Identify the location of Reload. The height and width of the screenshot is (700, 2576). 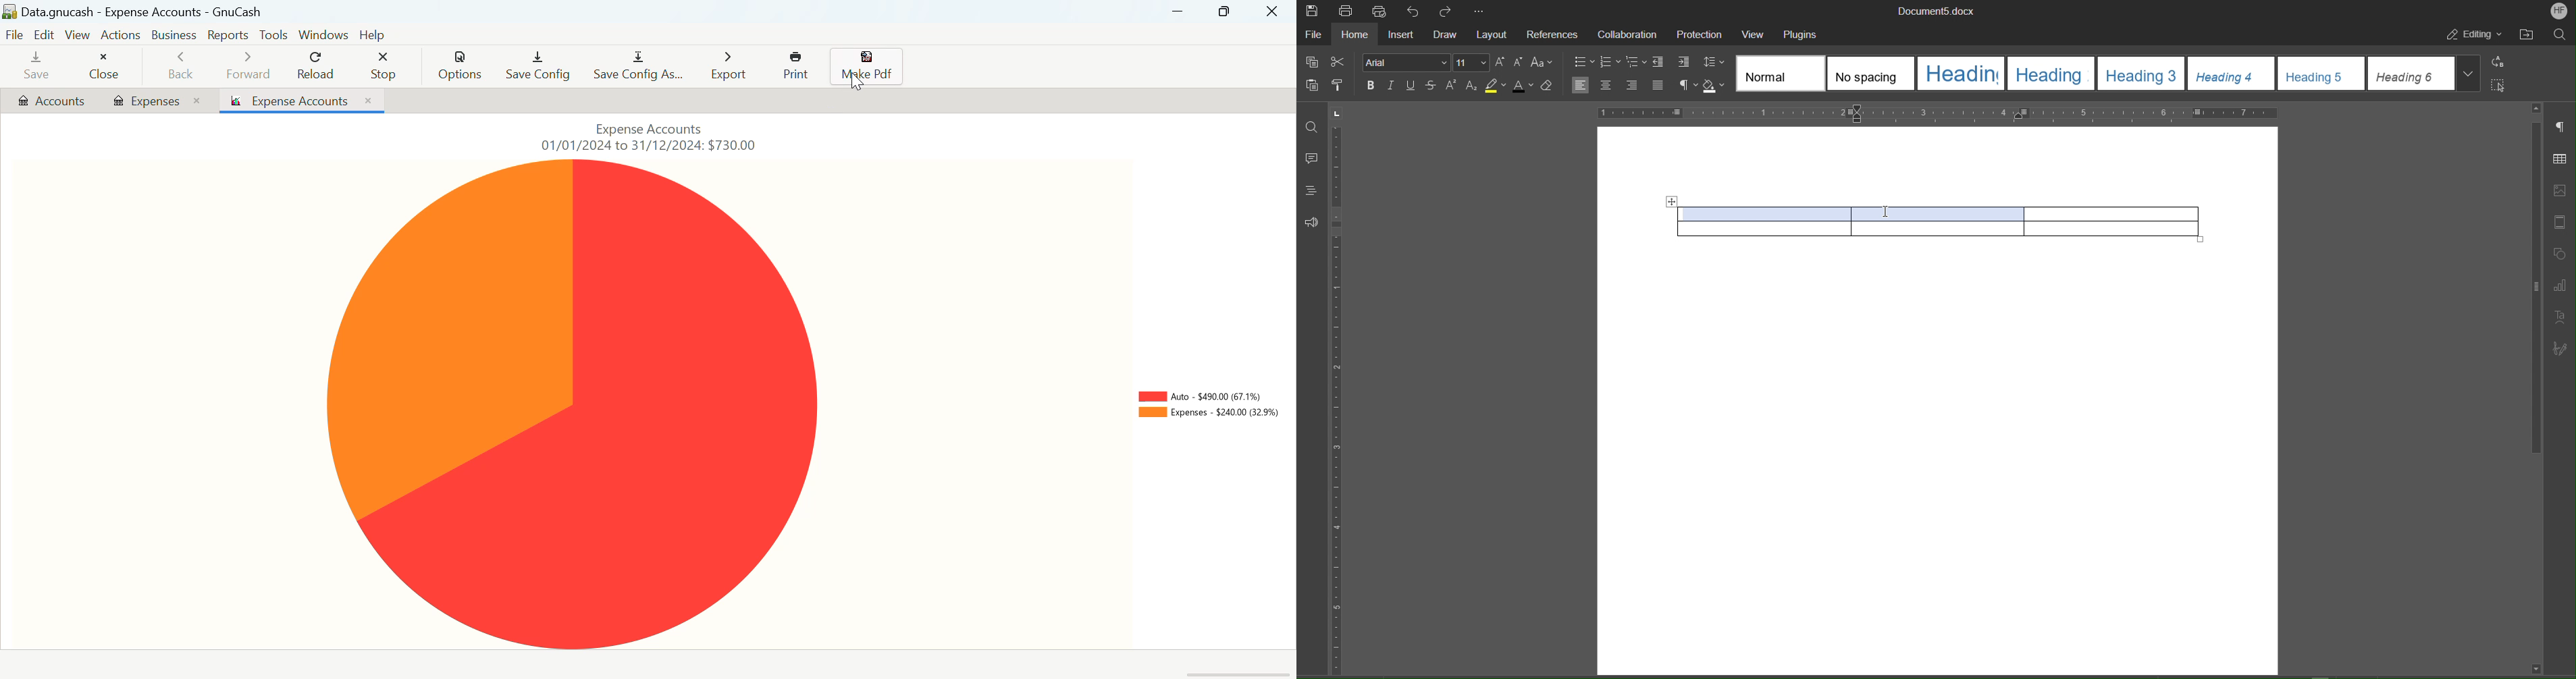
(317, 66).